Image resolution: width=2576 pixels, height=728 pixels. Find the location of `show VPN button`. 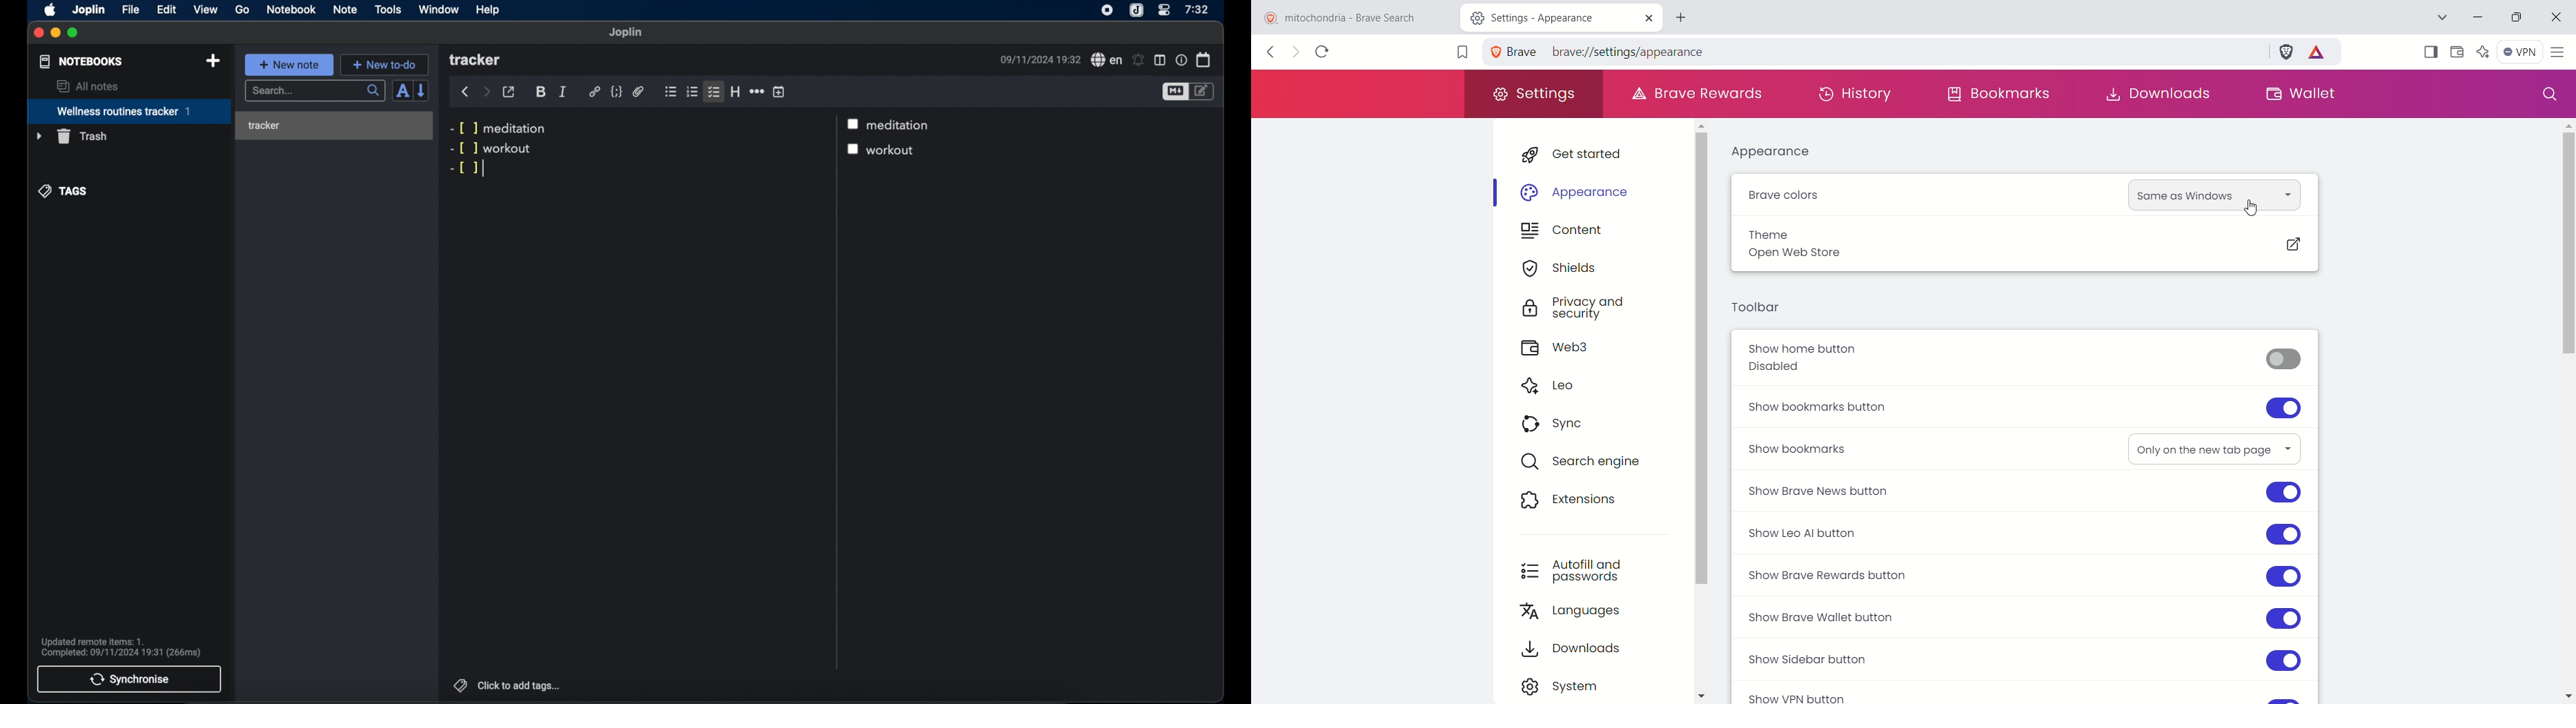

show VPN button is located at coordinates (1796, 695).